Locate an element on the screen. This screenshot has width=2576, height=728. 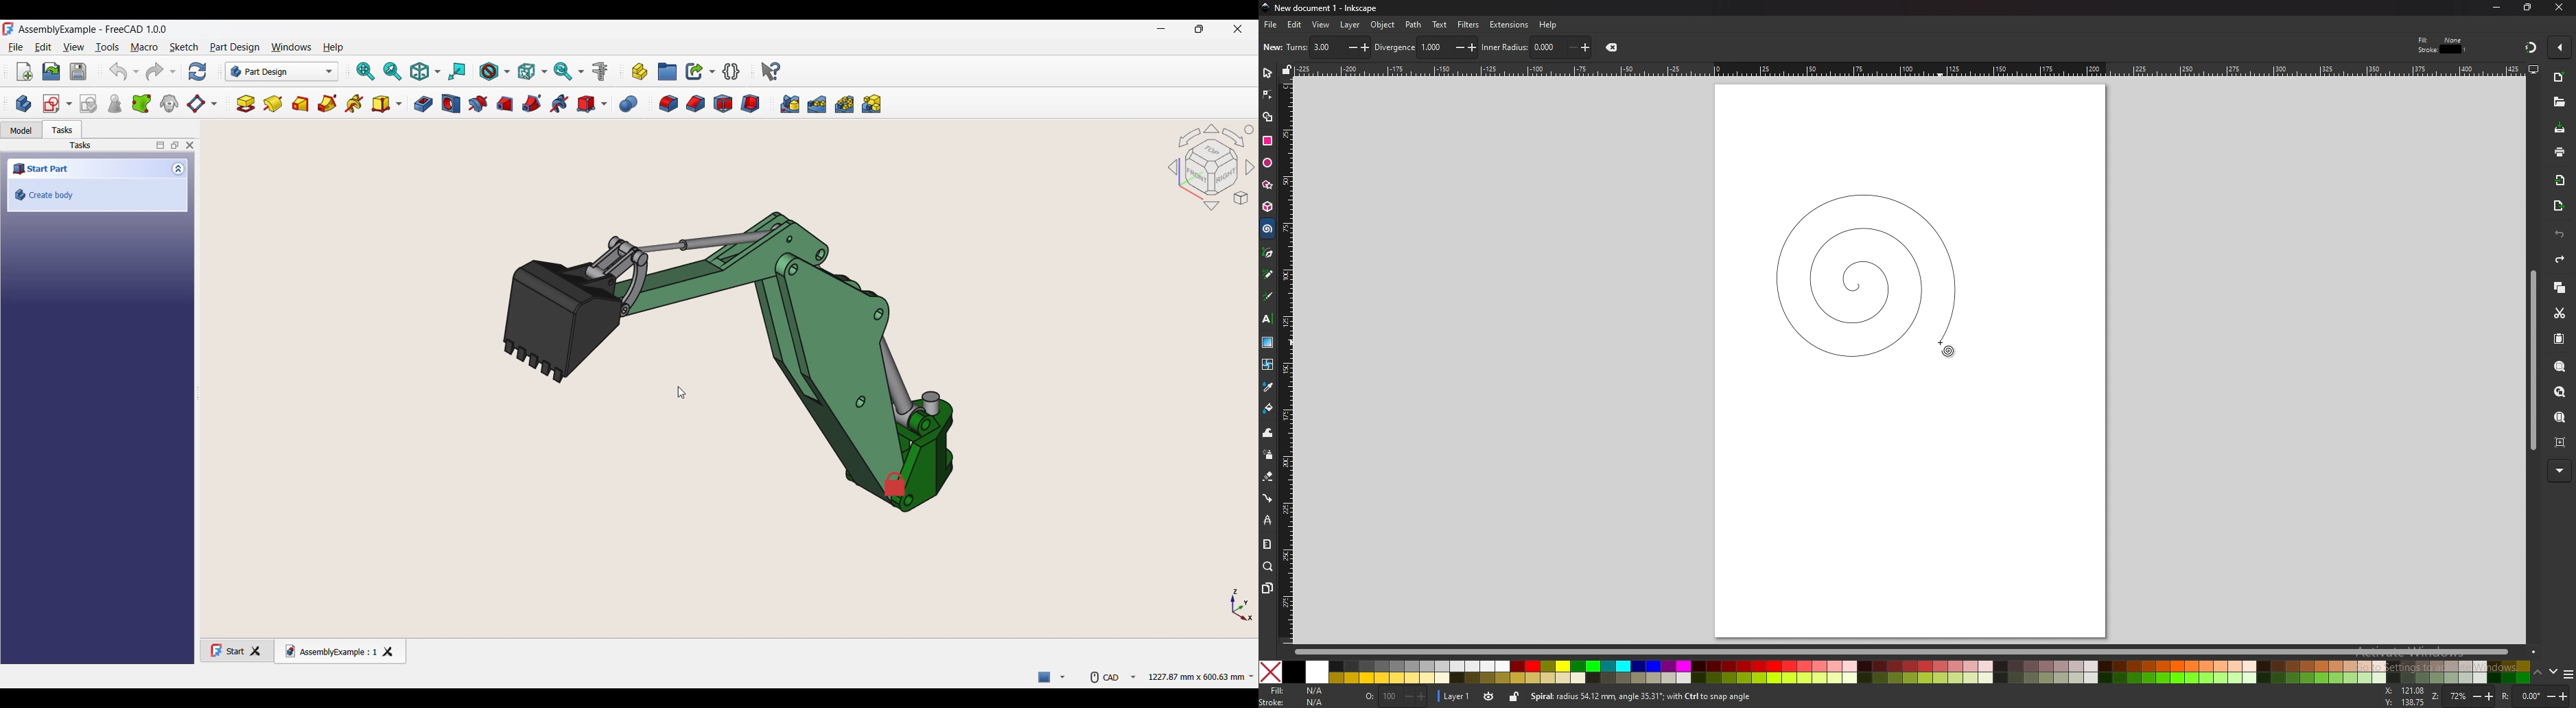
AssemblyExample : 1, current tab highlighted is located at coordinates (328, 649).